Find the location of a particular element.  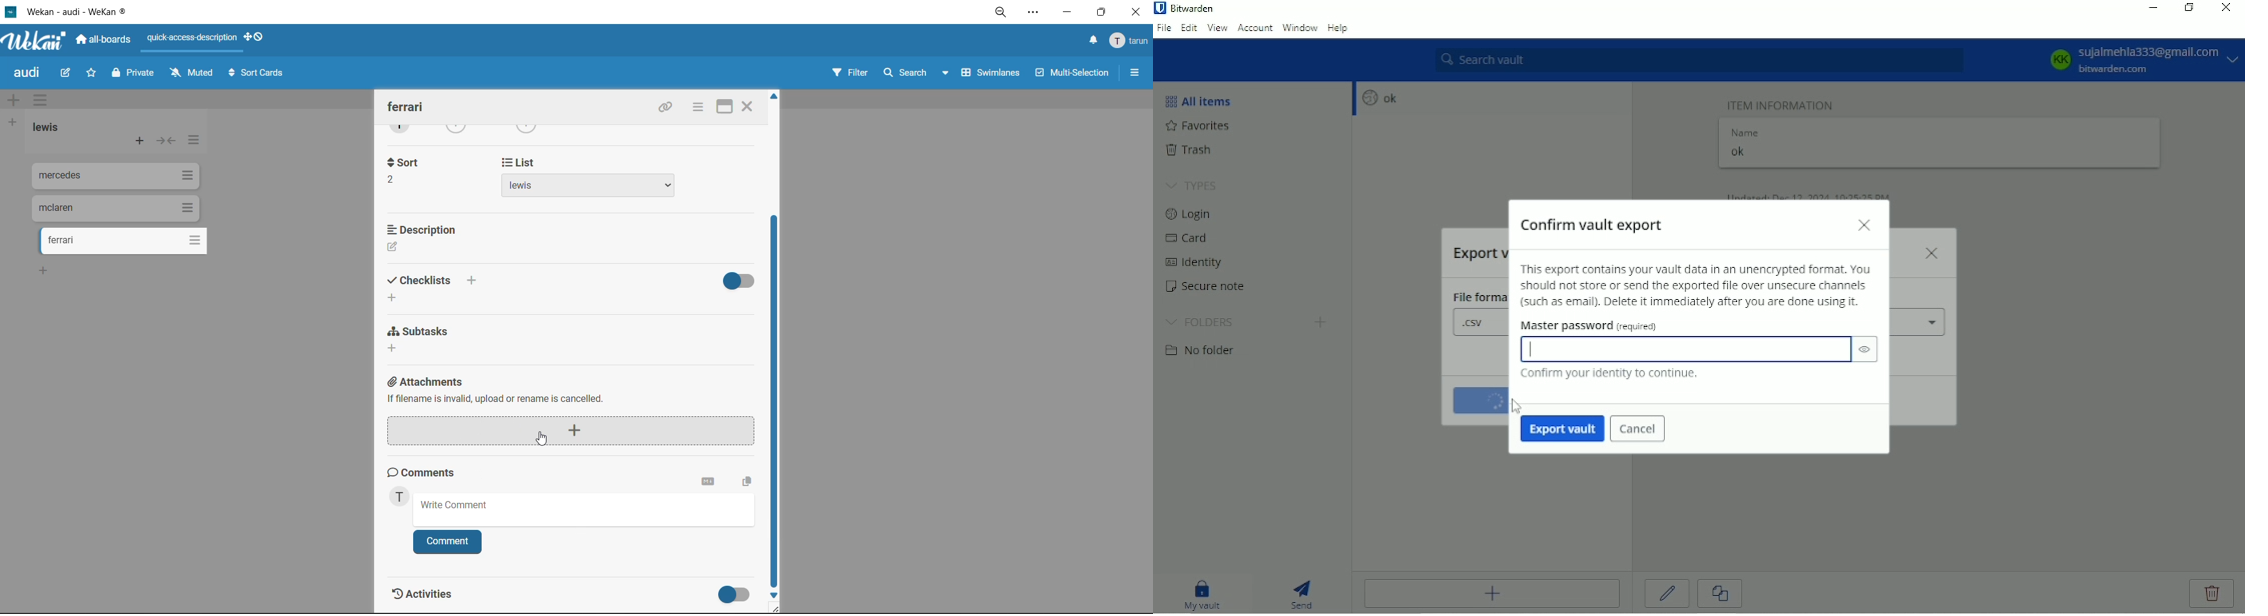

Show/hide is located at coordinates (1865, 350).